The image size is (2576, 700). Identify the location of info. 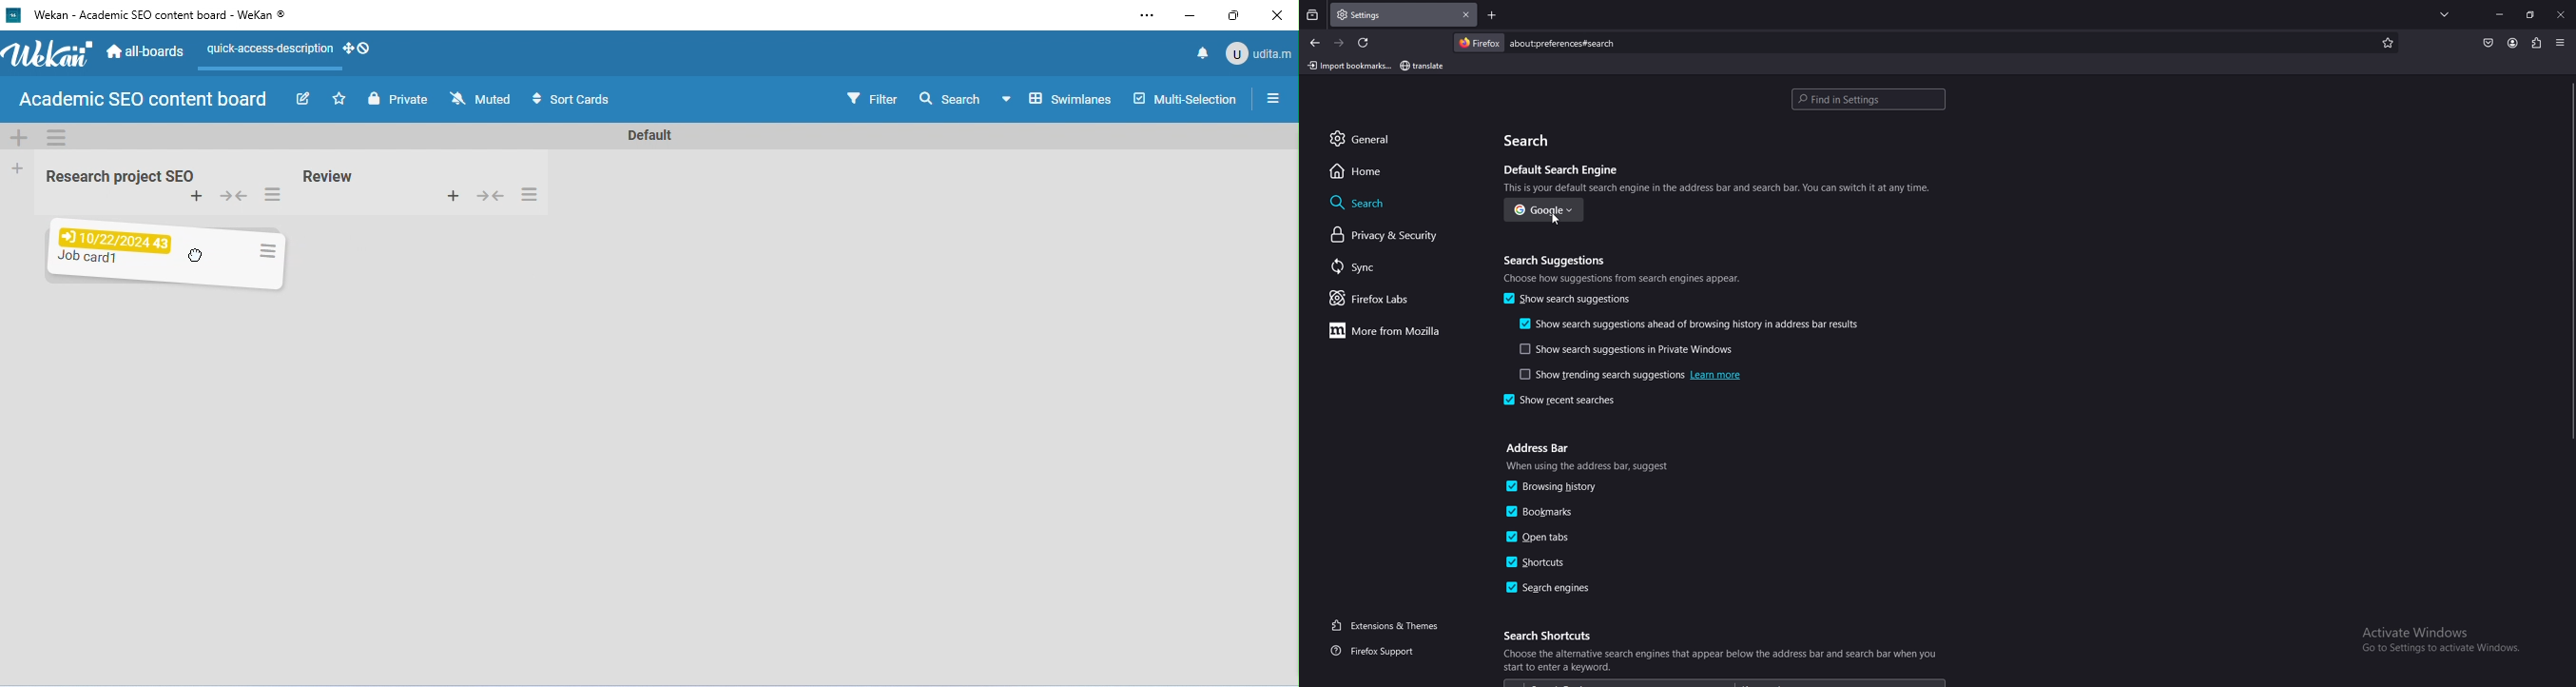
(1723, 660).